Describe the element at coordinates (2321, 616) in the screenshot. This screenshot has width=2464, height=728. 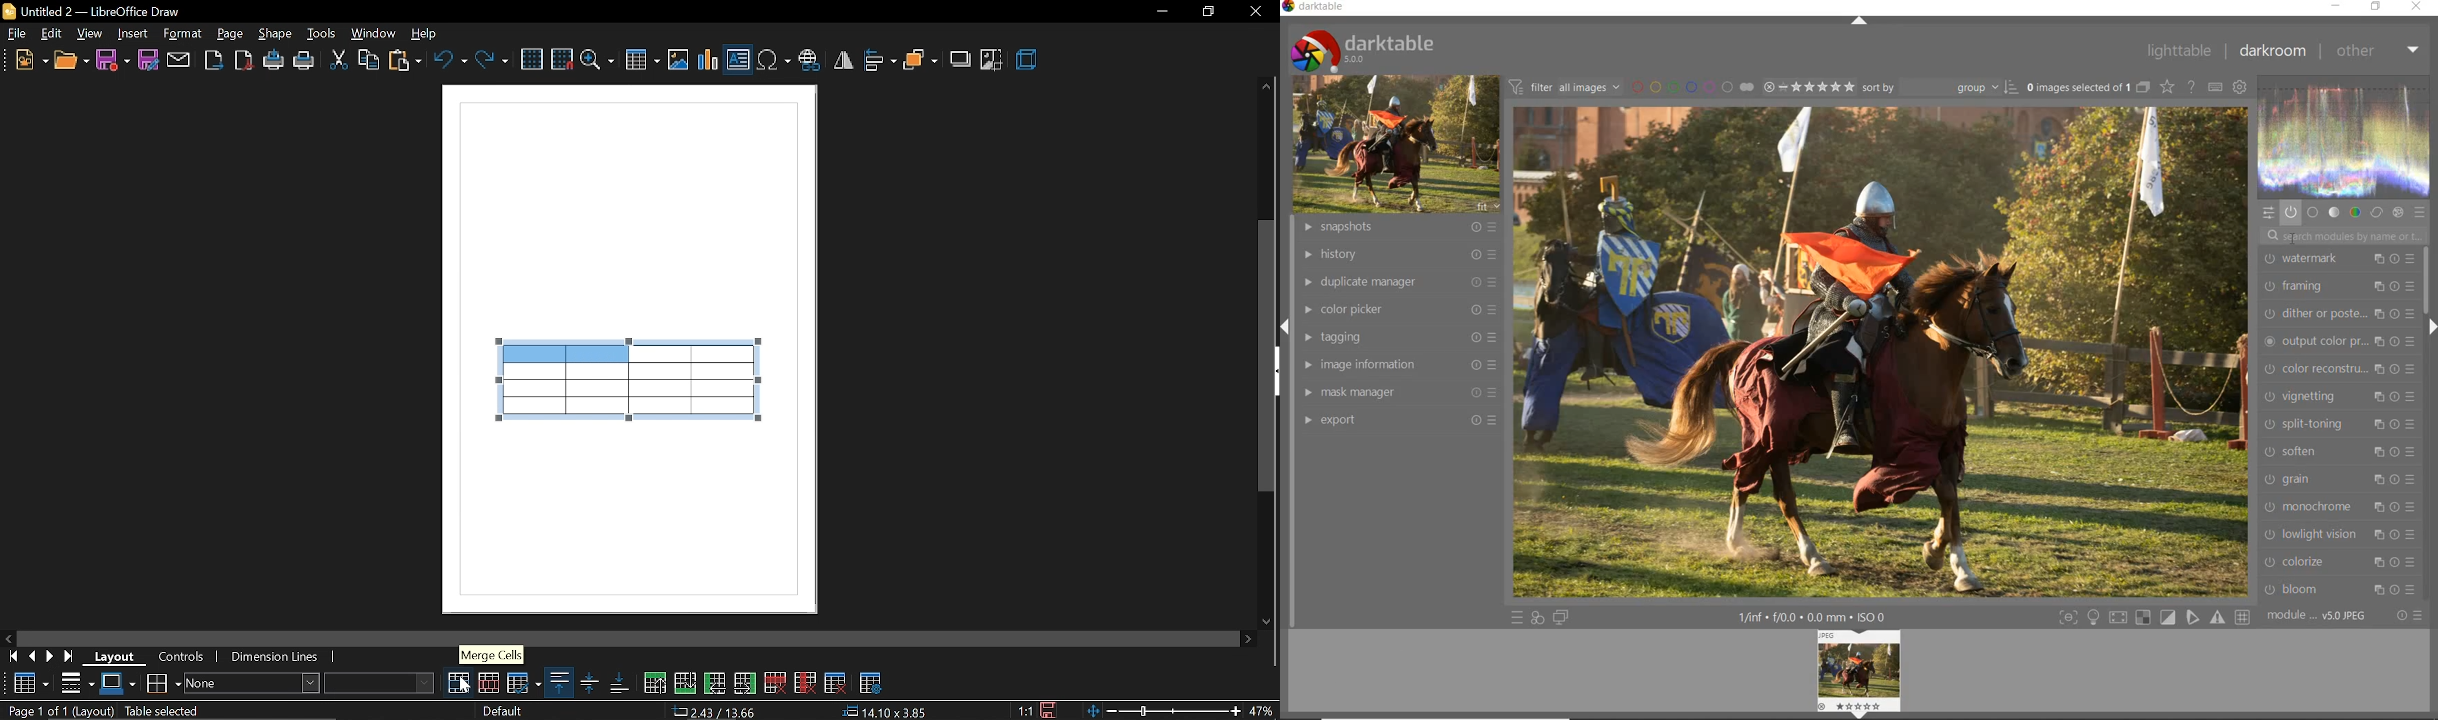
I see `module... v5.0 JPEG` at that location.